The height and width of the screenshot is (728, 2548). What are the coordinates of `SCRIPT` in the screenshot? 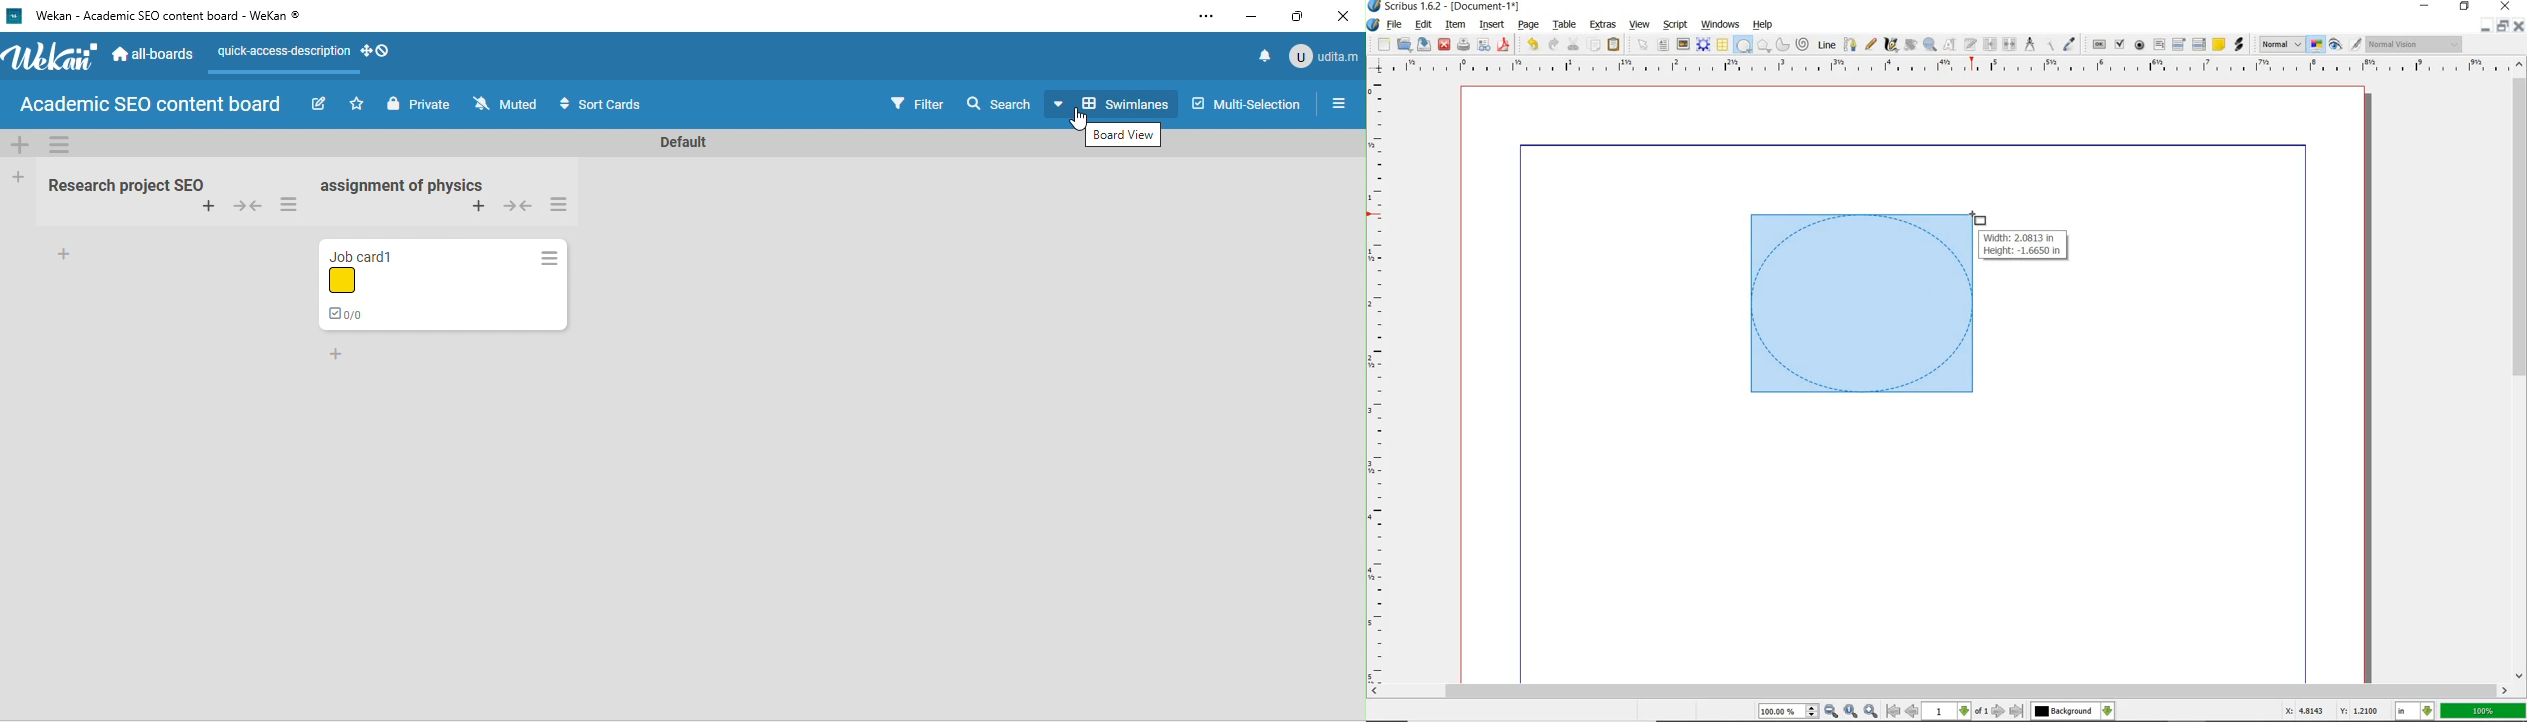 It's located at (1674, 24).